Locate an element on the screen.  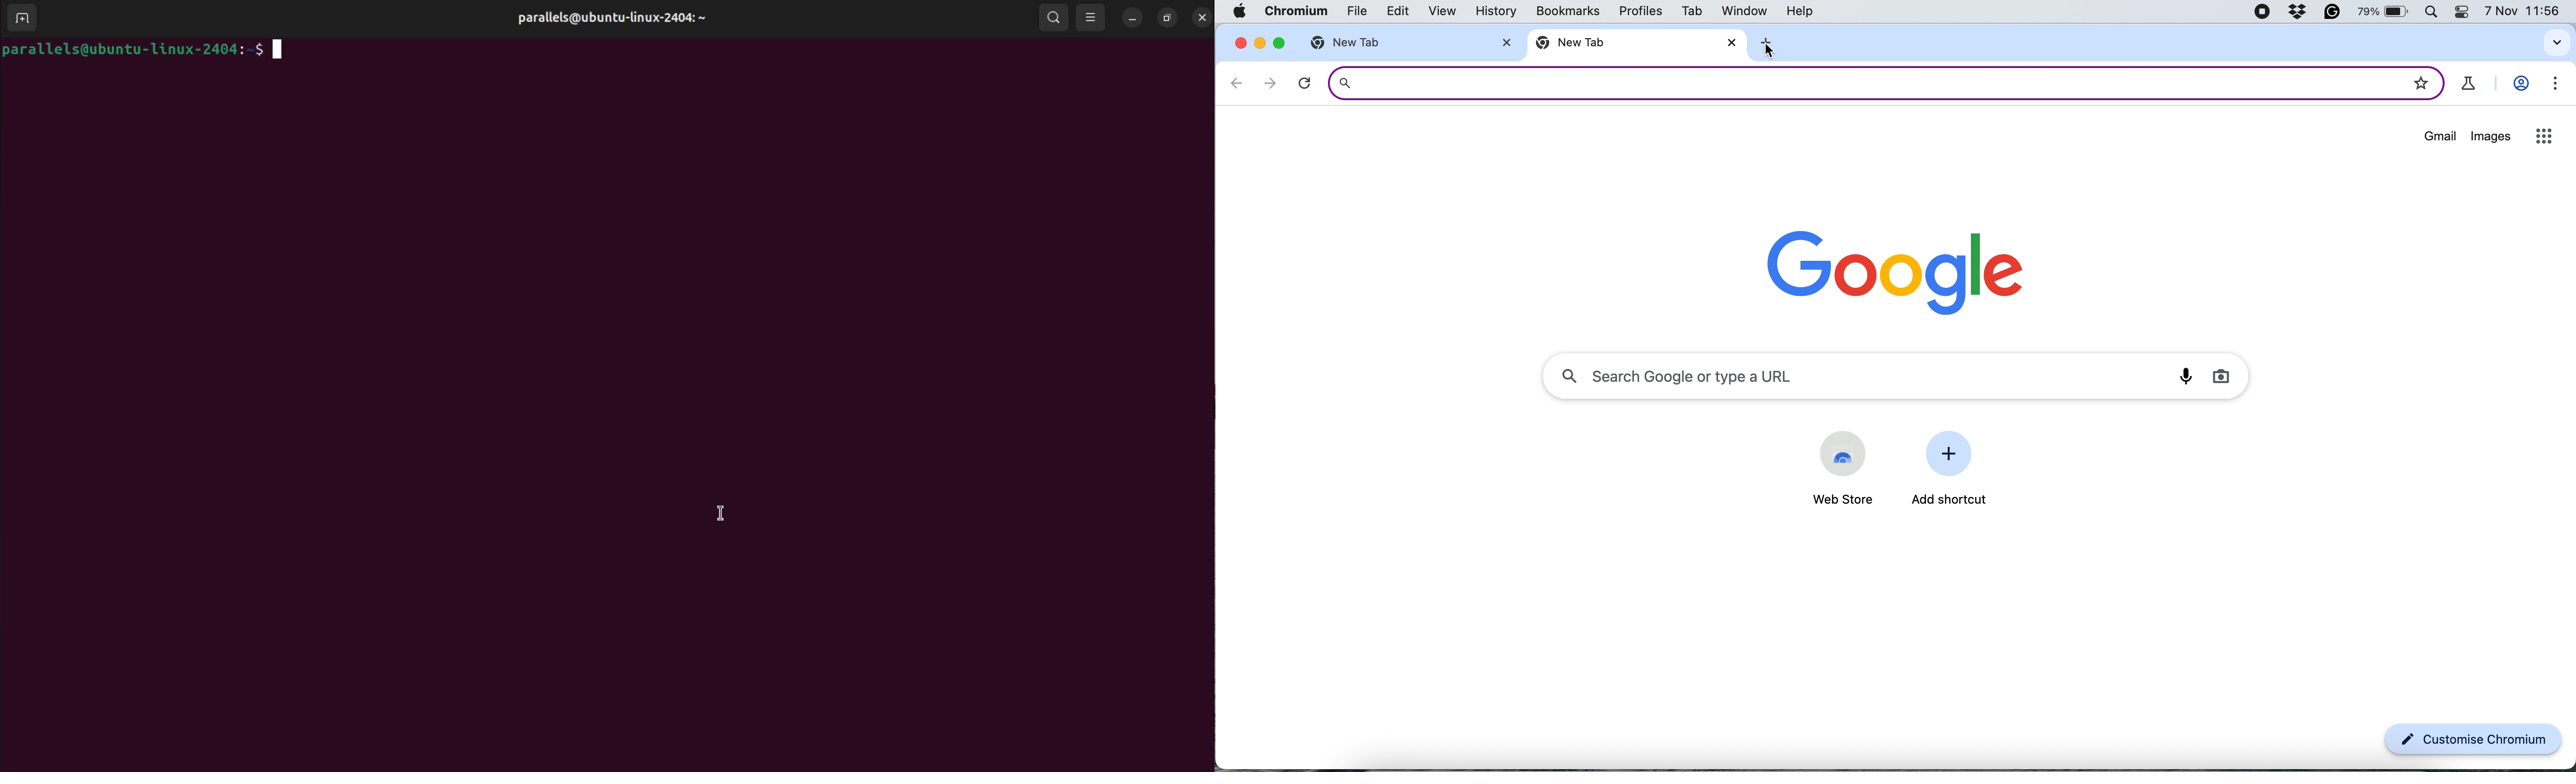
control center is located at coordinates (2465, 12).